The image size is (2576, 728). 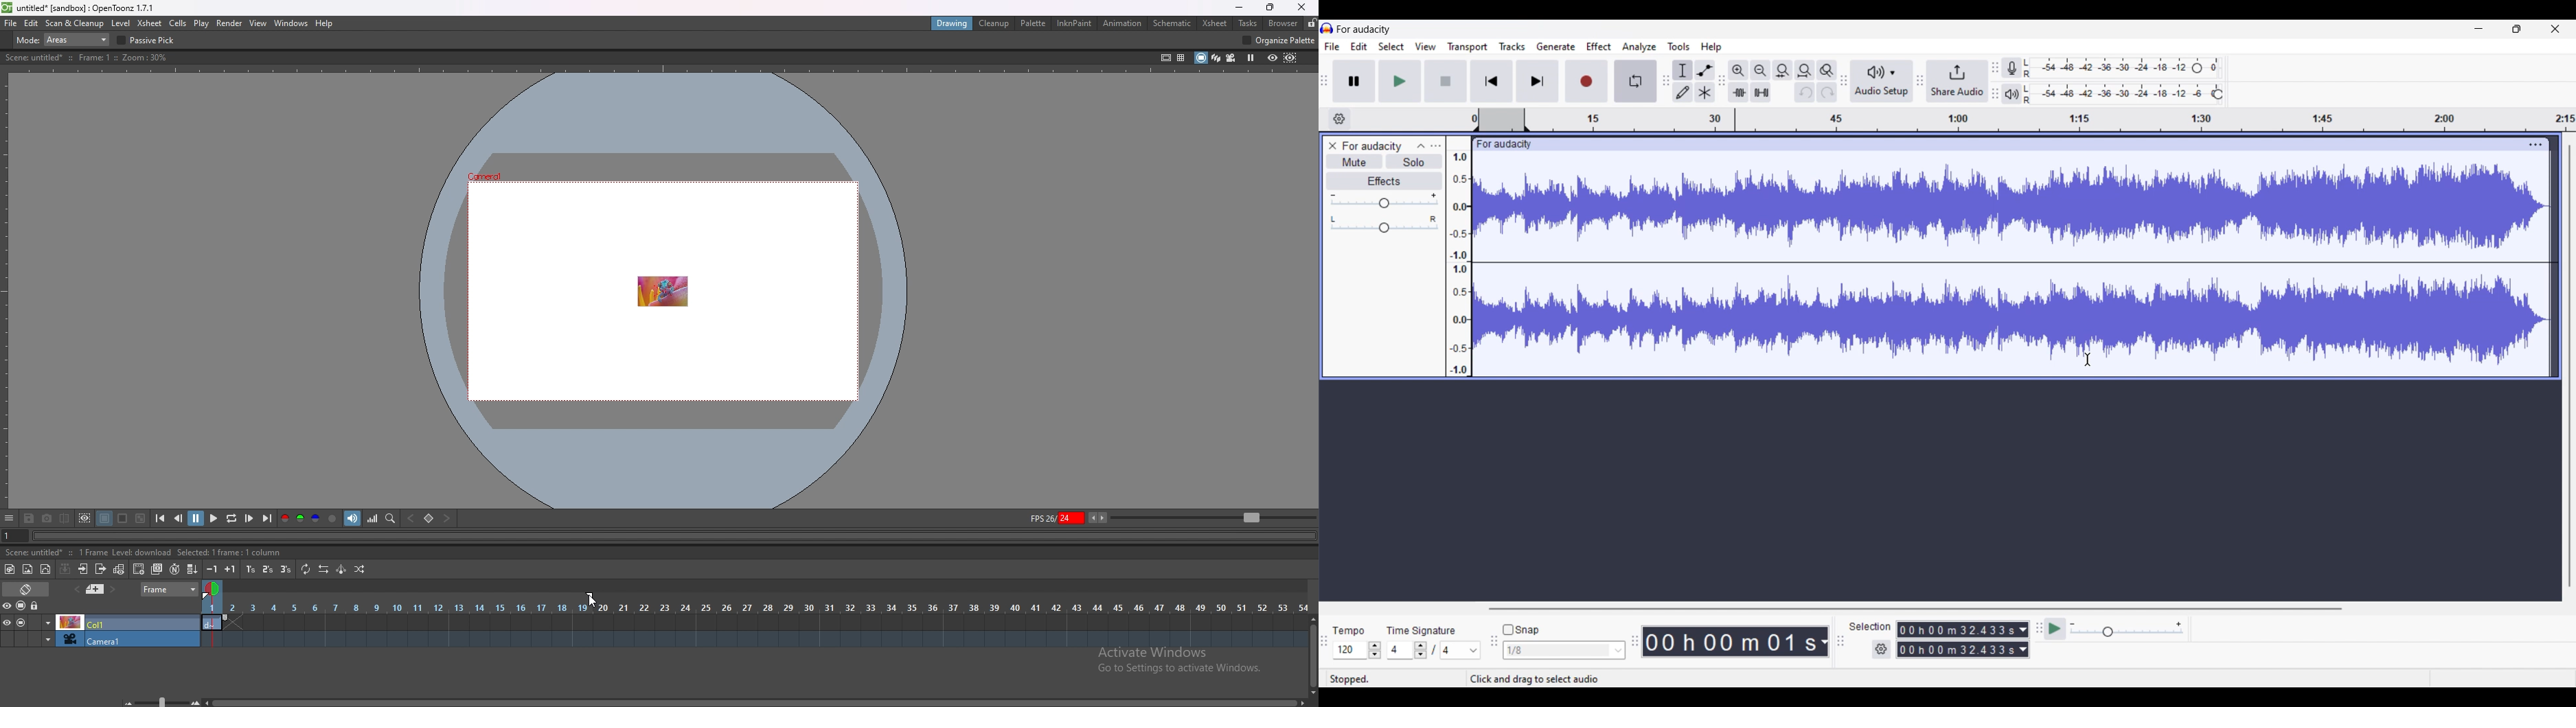 What do you see at coordinates (1459, 263) in the screenshot?
I see `Scale to measure track intensity` at bounding box center [1459, 263].